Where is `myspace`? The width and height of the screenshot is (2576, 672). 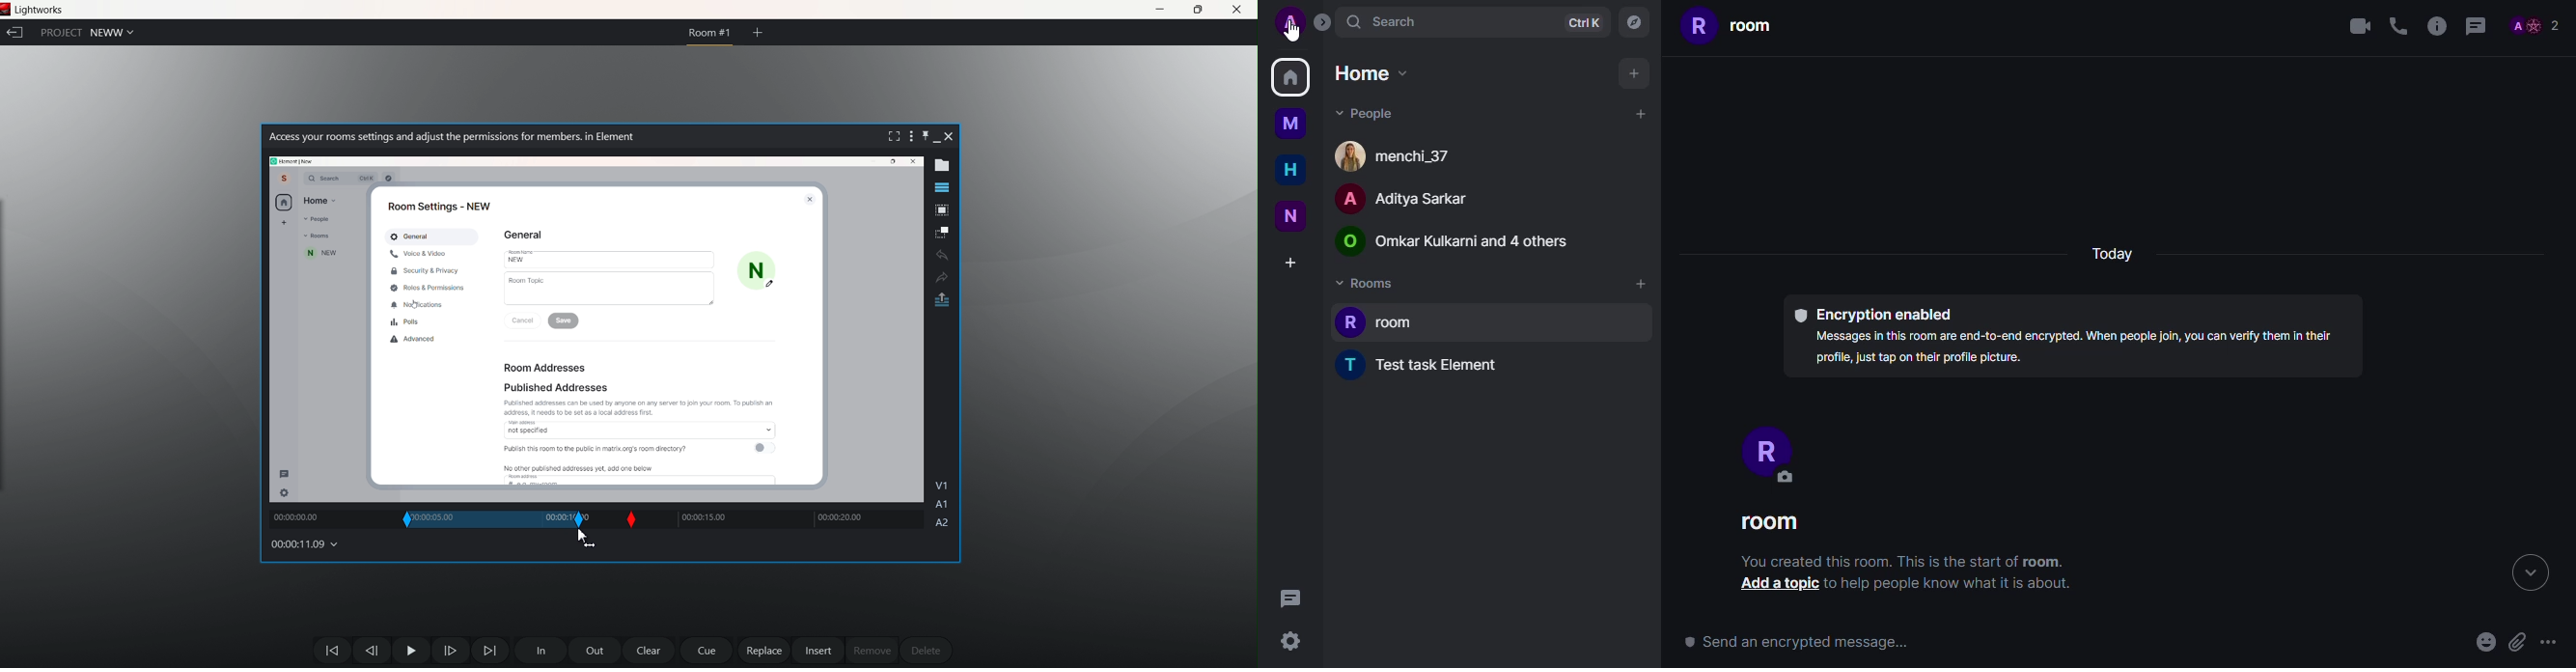
myspace is located at coordinates (1290, 125).